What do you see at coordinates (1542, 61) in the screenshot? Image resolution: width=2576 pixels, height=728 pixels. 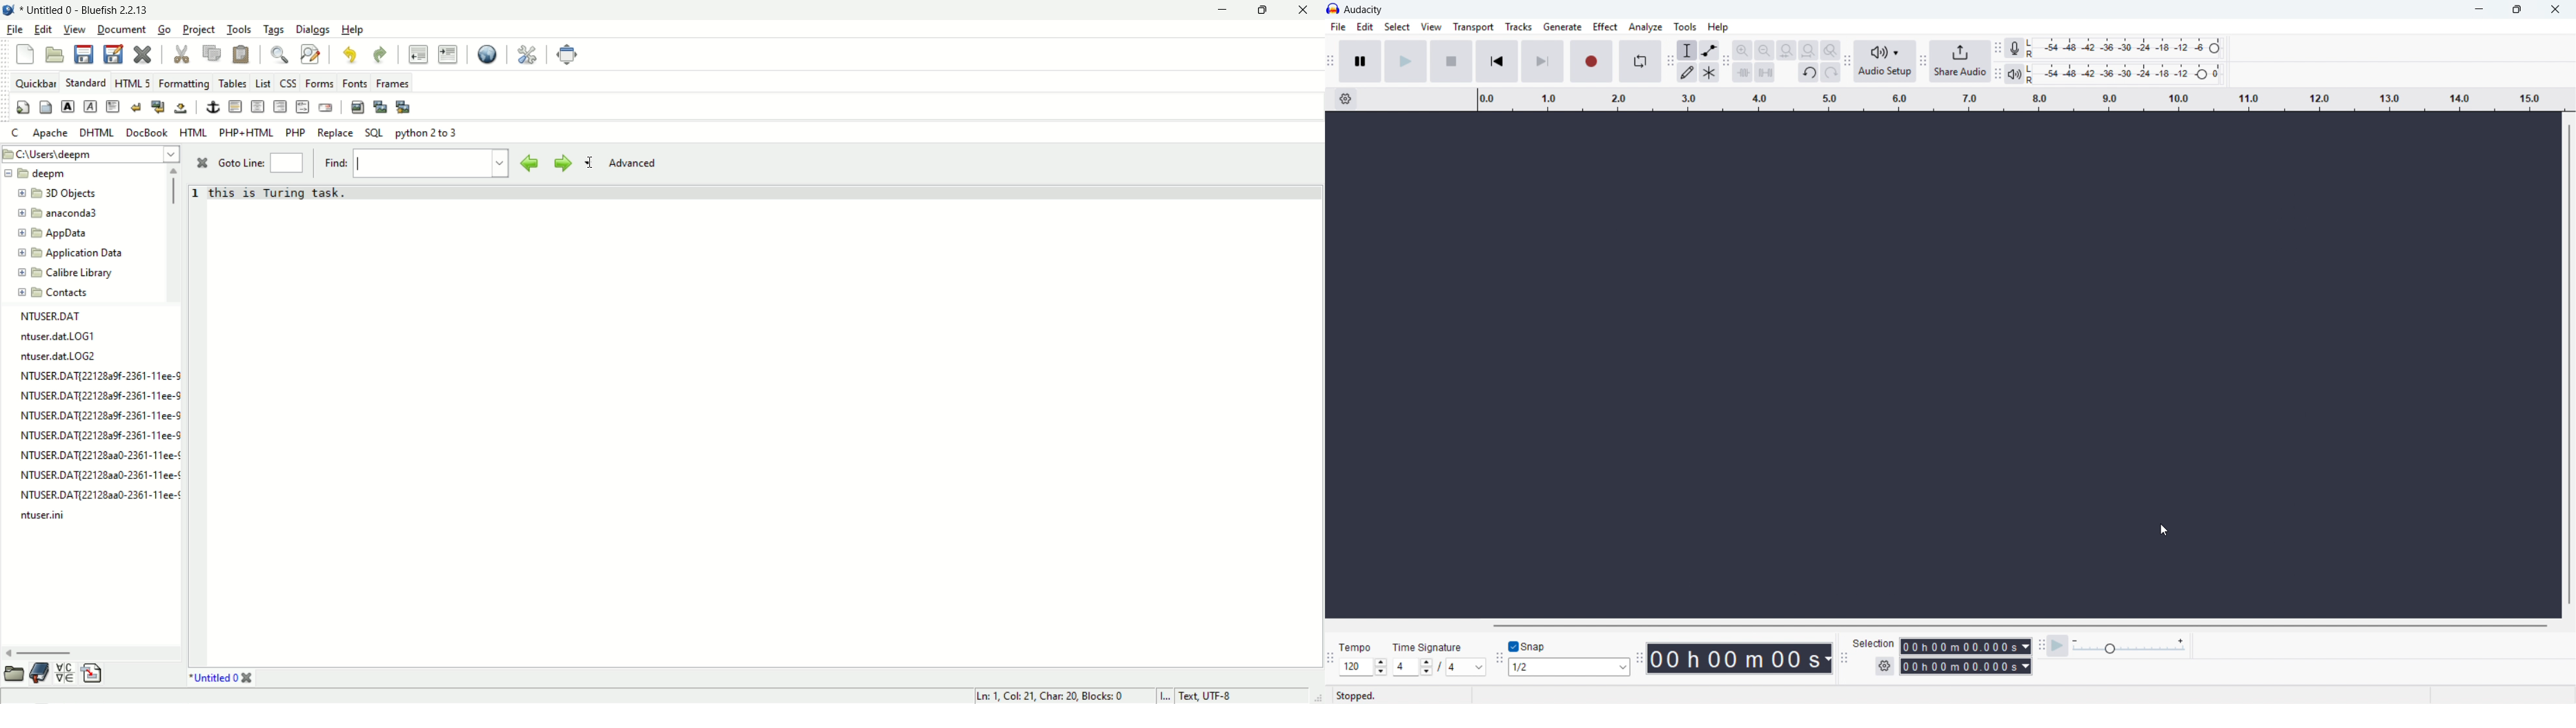 I see `skip to end` at bounding box center [1542, 61].